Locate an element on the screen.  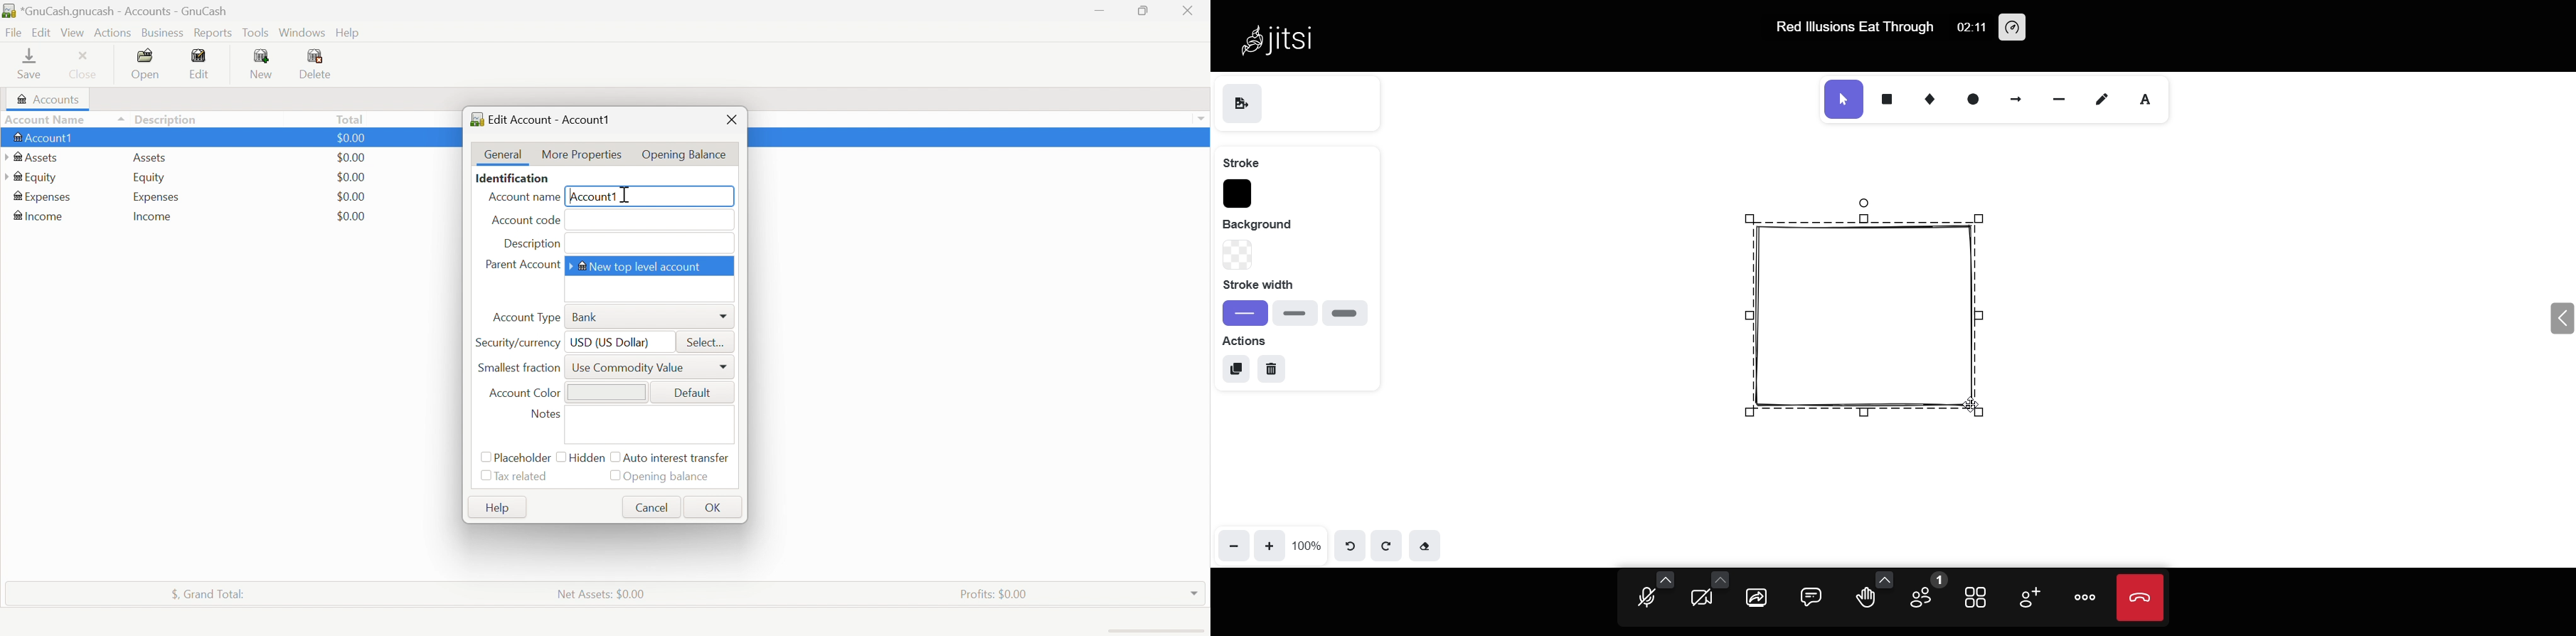
Close is located at coordinates (1186, 11).